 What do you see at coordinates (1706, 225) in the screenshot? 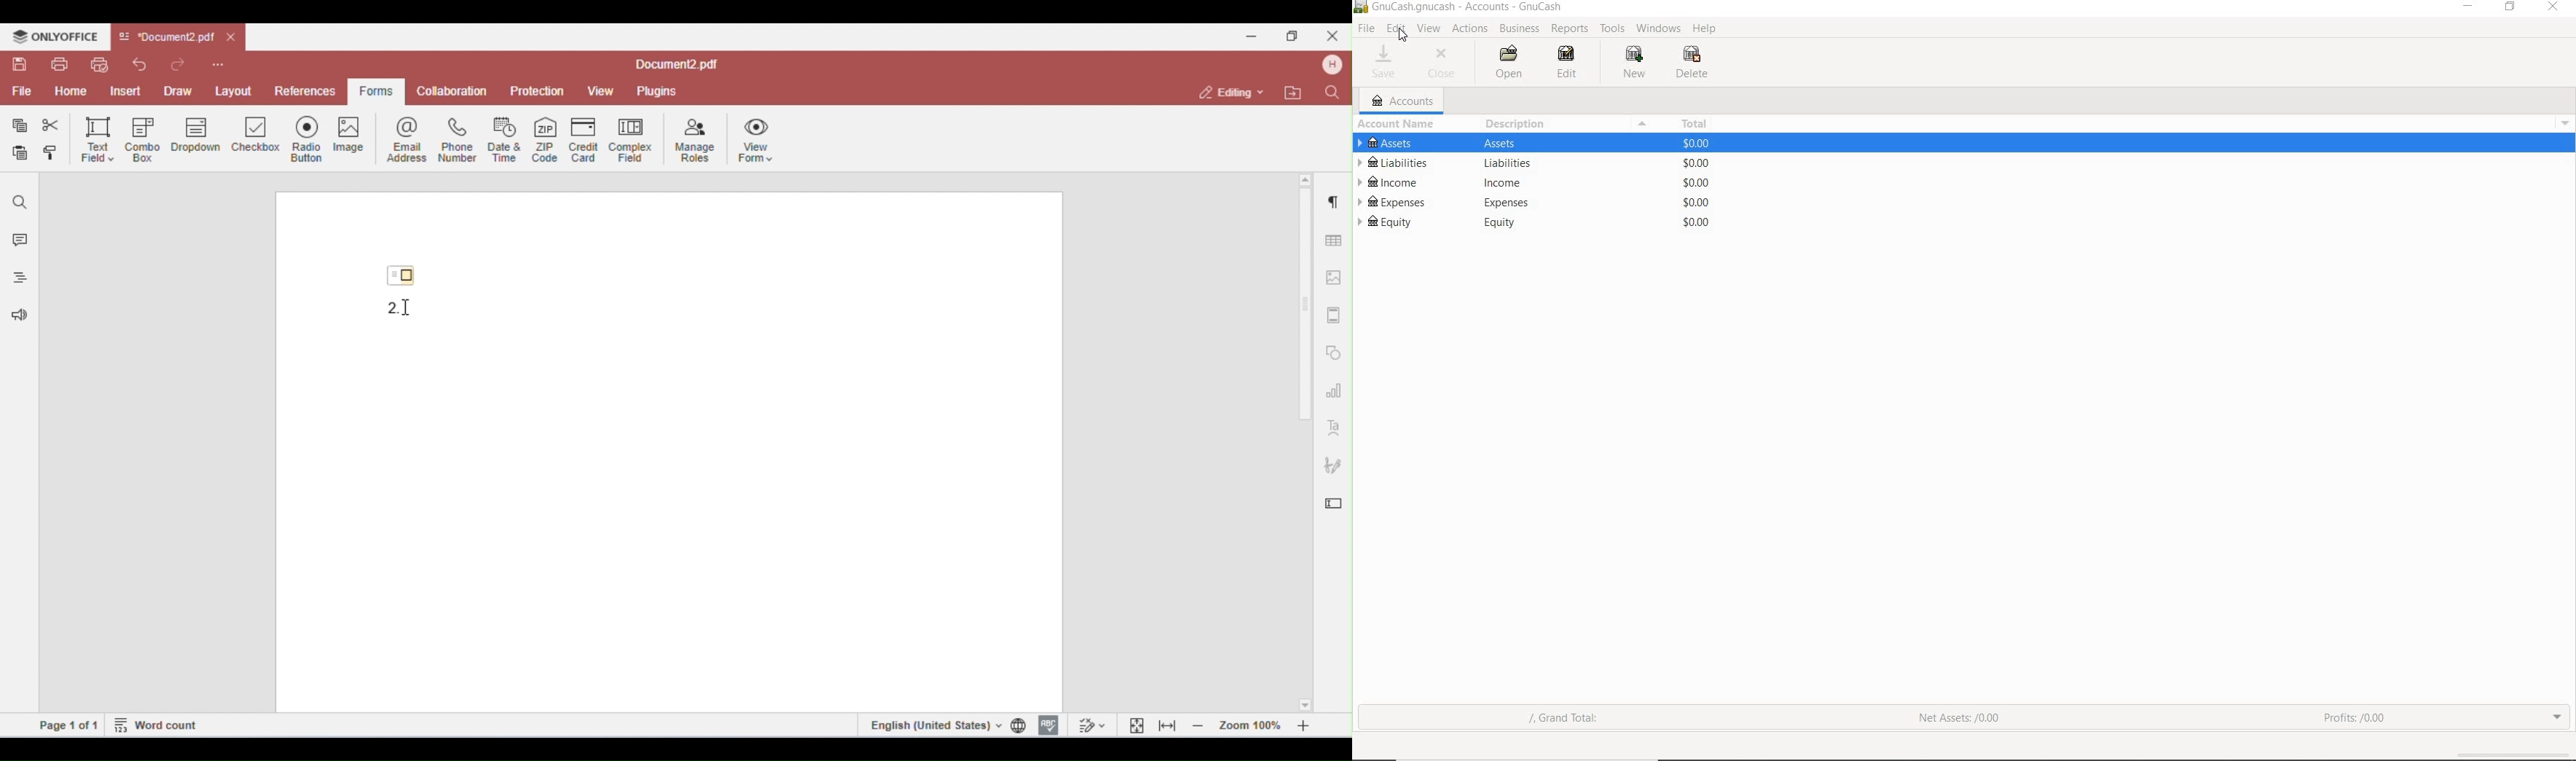
I see `` at bounding box center [1706, 225].